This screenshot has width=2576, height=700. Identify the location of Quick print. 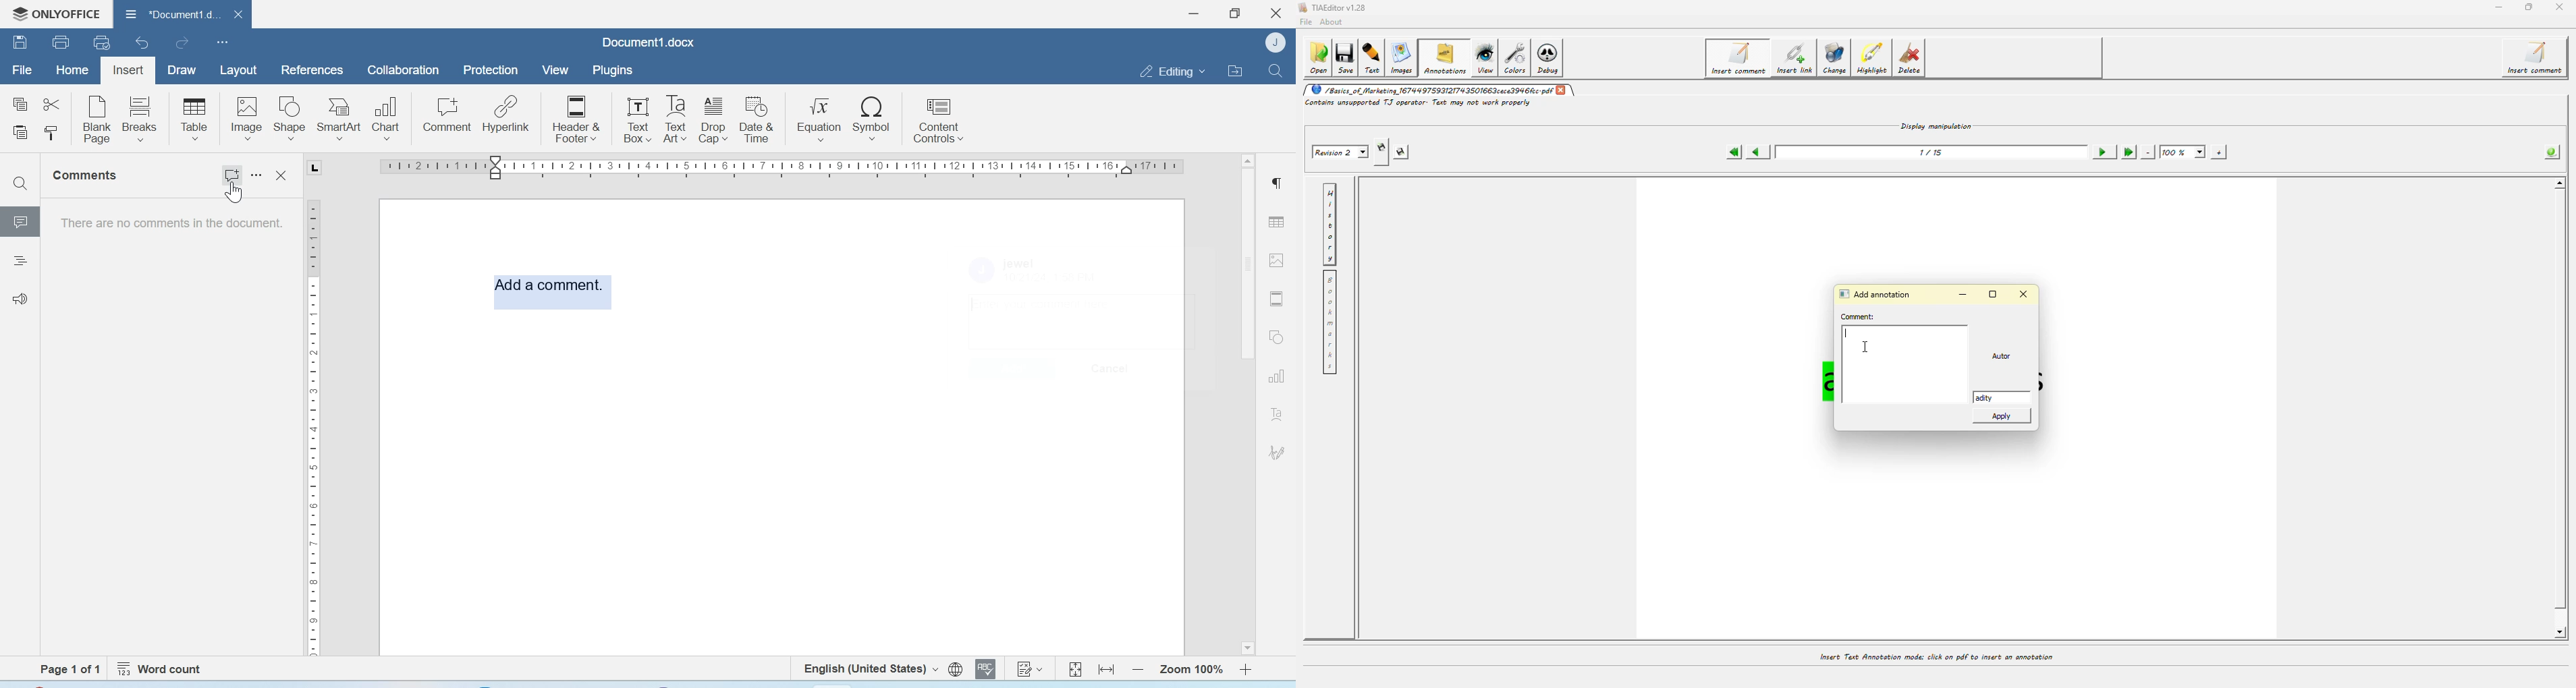
(102, 42).